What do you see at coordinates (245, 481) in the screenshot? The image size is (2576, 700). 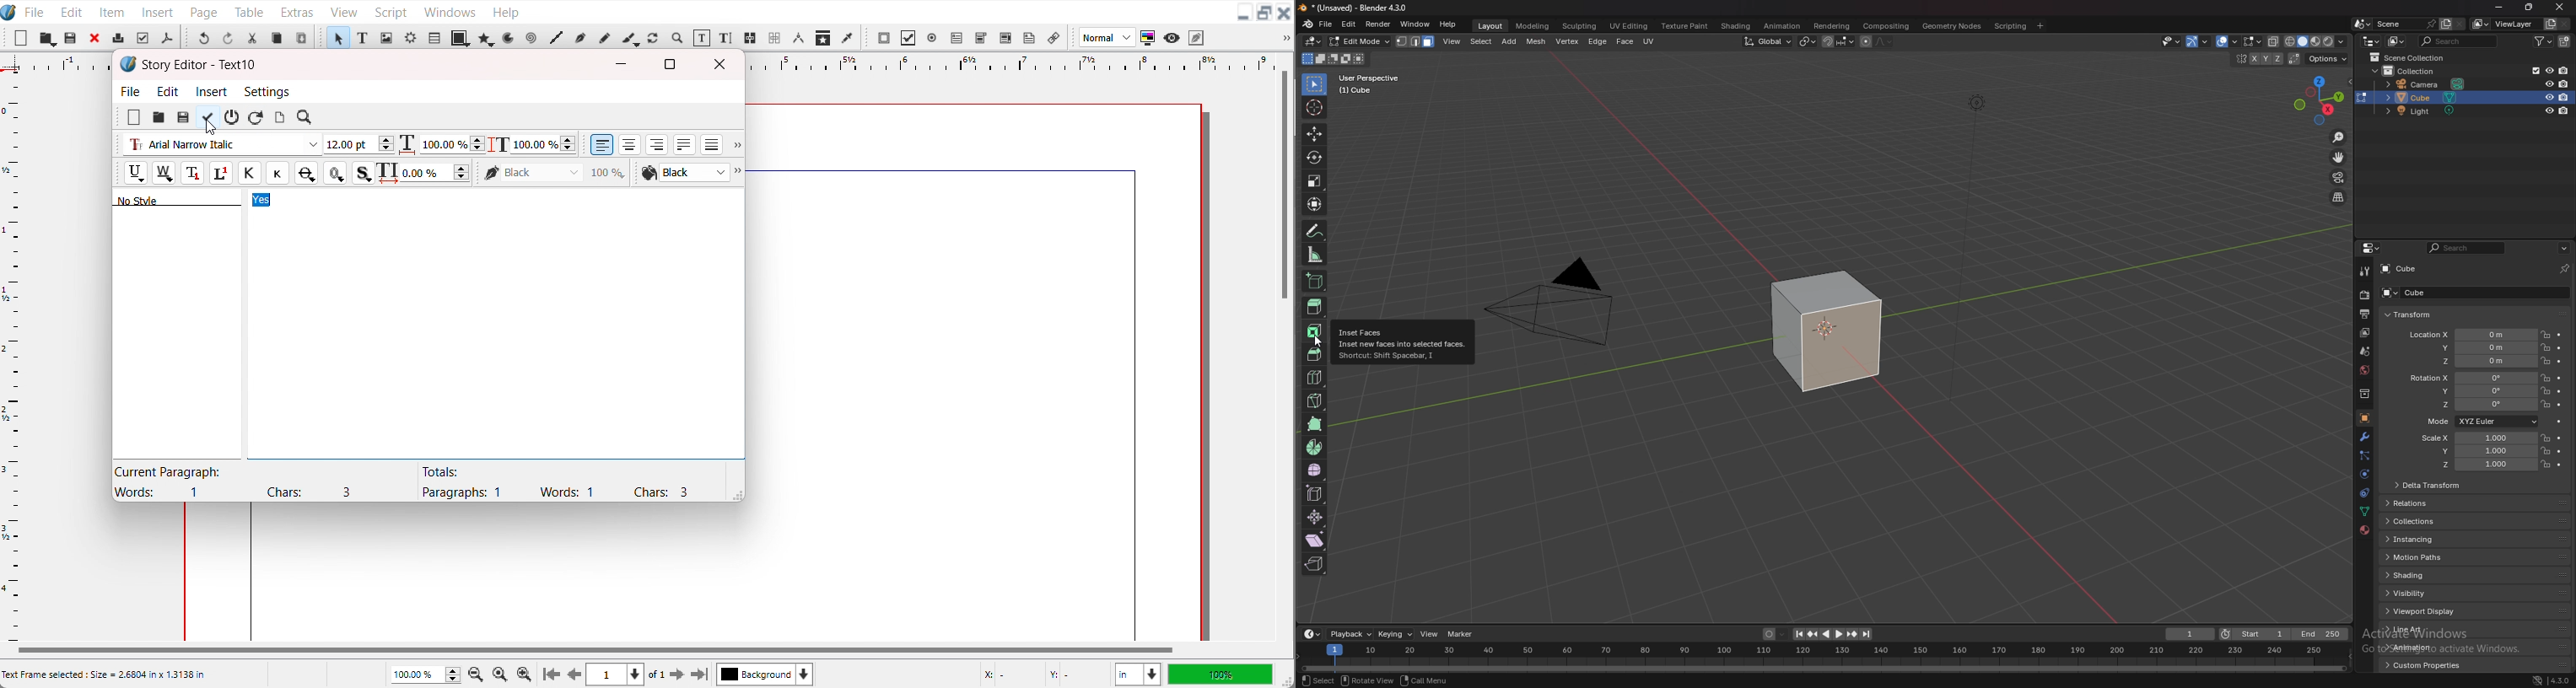 I see `Text` at bounding box center [245, 481].